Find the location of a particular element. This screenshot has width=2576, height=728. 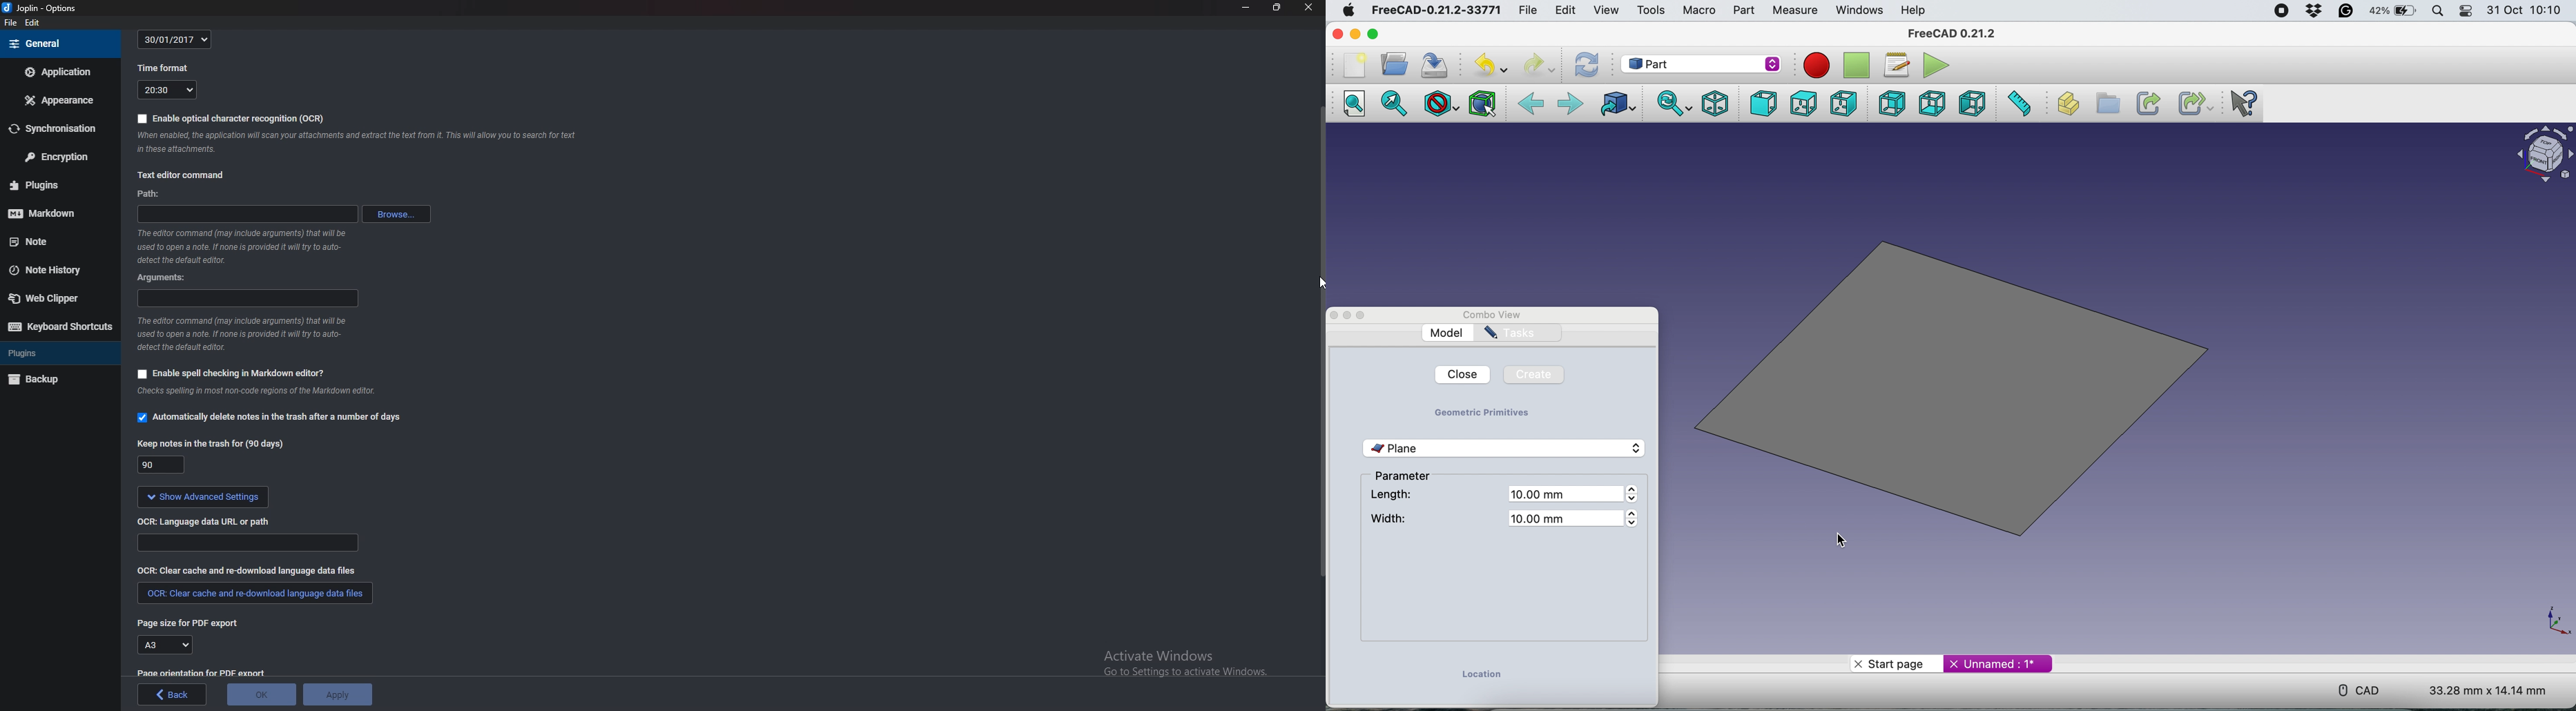

Arguments is located at coordinates (249, 299).